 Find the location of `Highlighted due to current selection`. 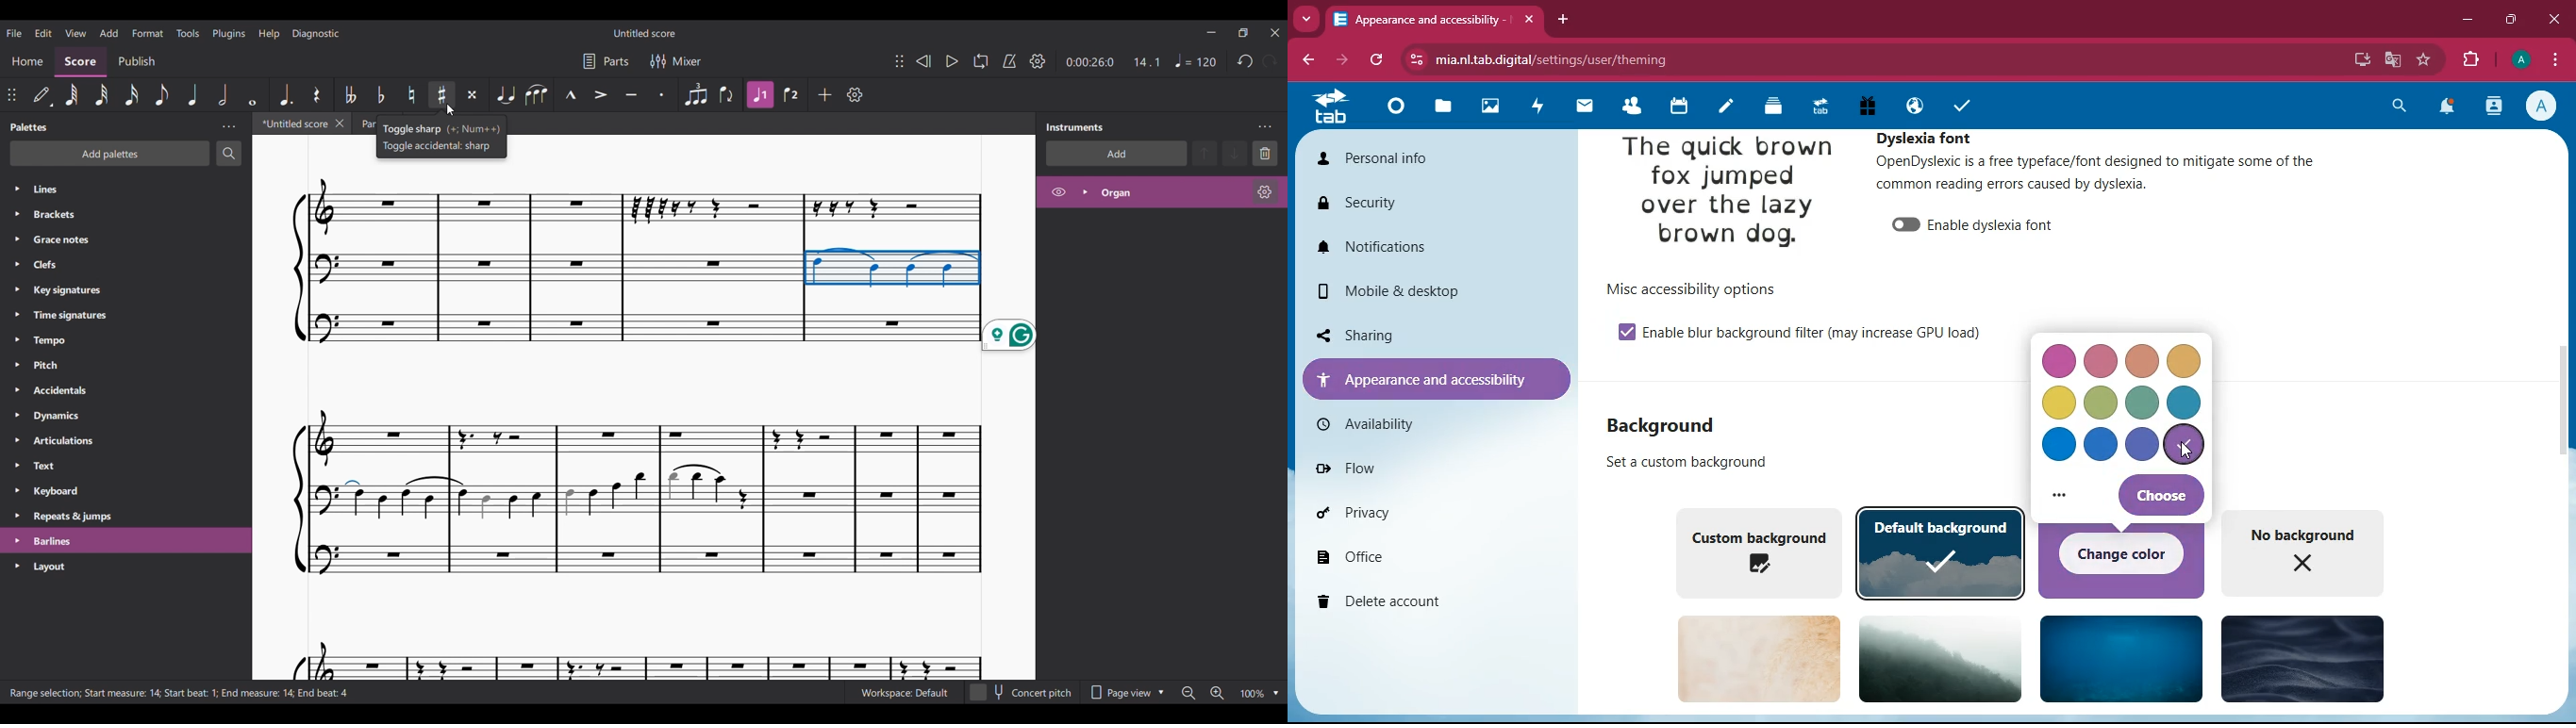

Highlighted due to current selection is located at coordinates (1161, 192).